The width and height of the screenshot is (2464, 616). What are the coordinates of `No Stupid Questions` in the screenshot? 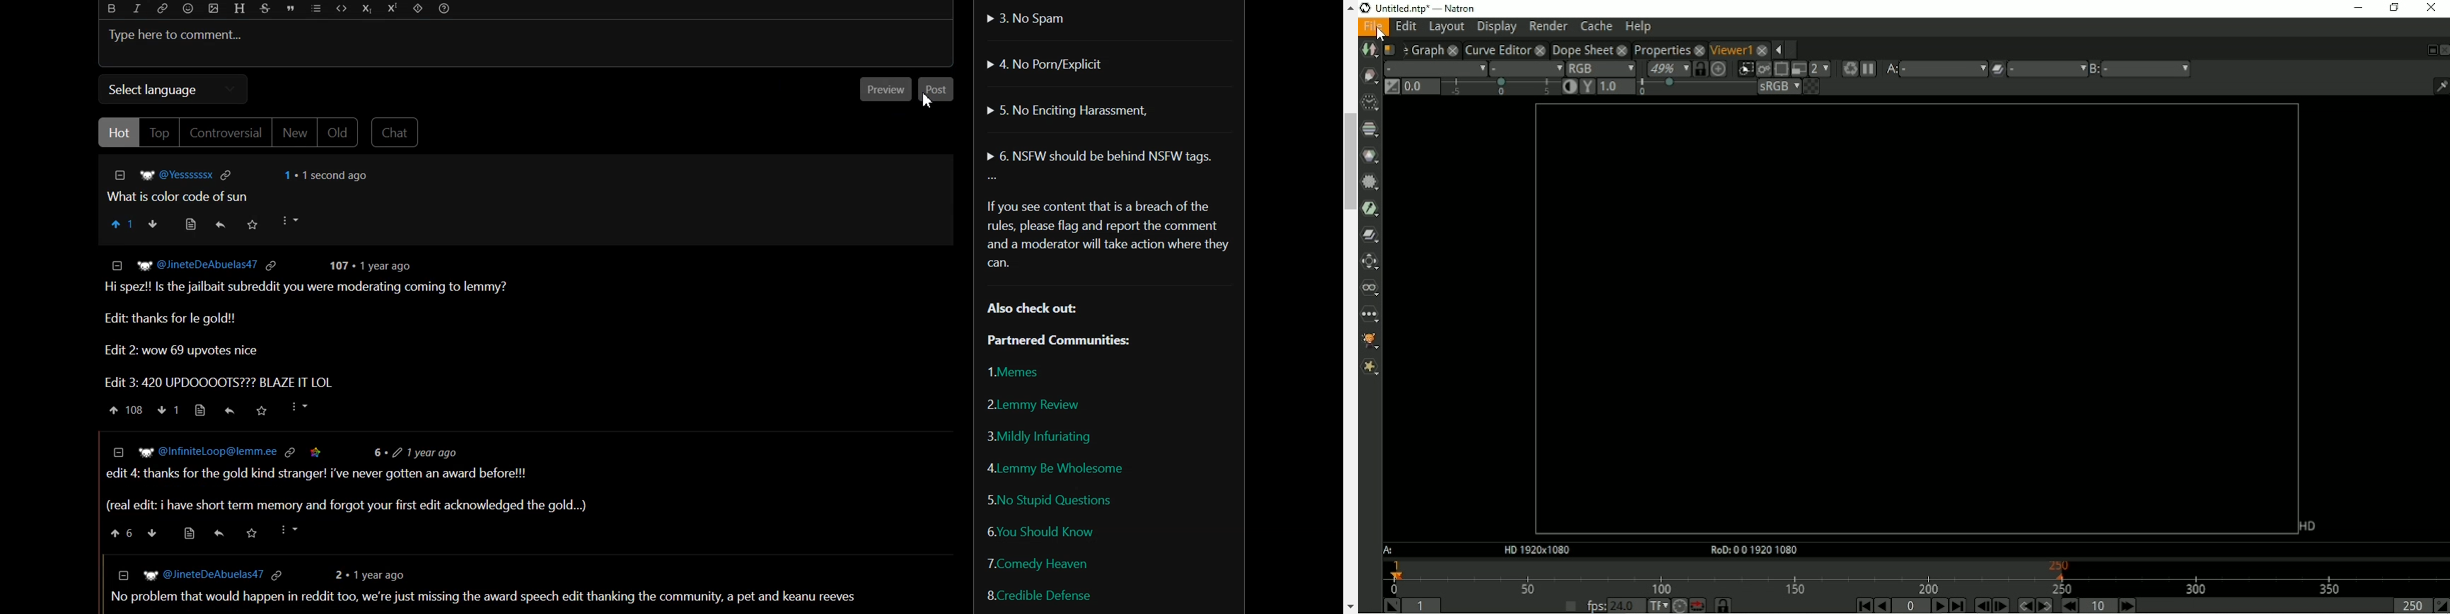 It's located at (1051, 499).